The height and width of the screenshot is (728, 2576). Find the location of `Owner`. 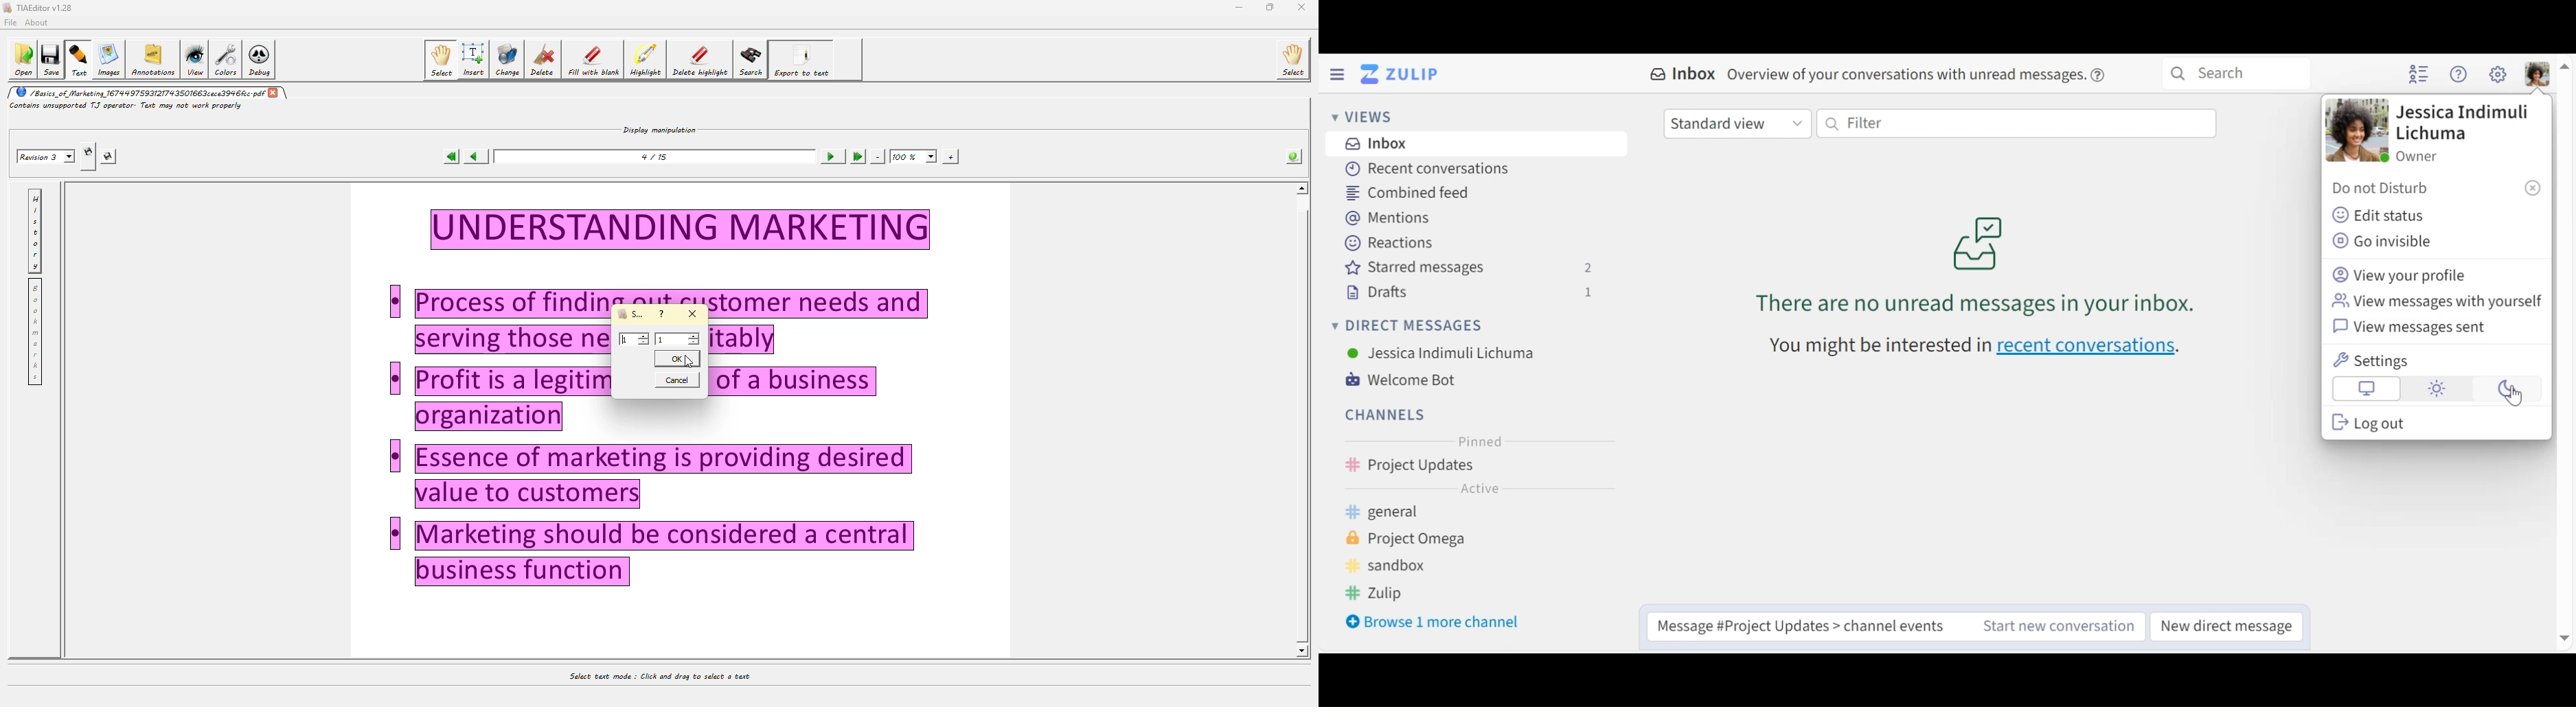

Owner is located at coordinates (2417, 156).